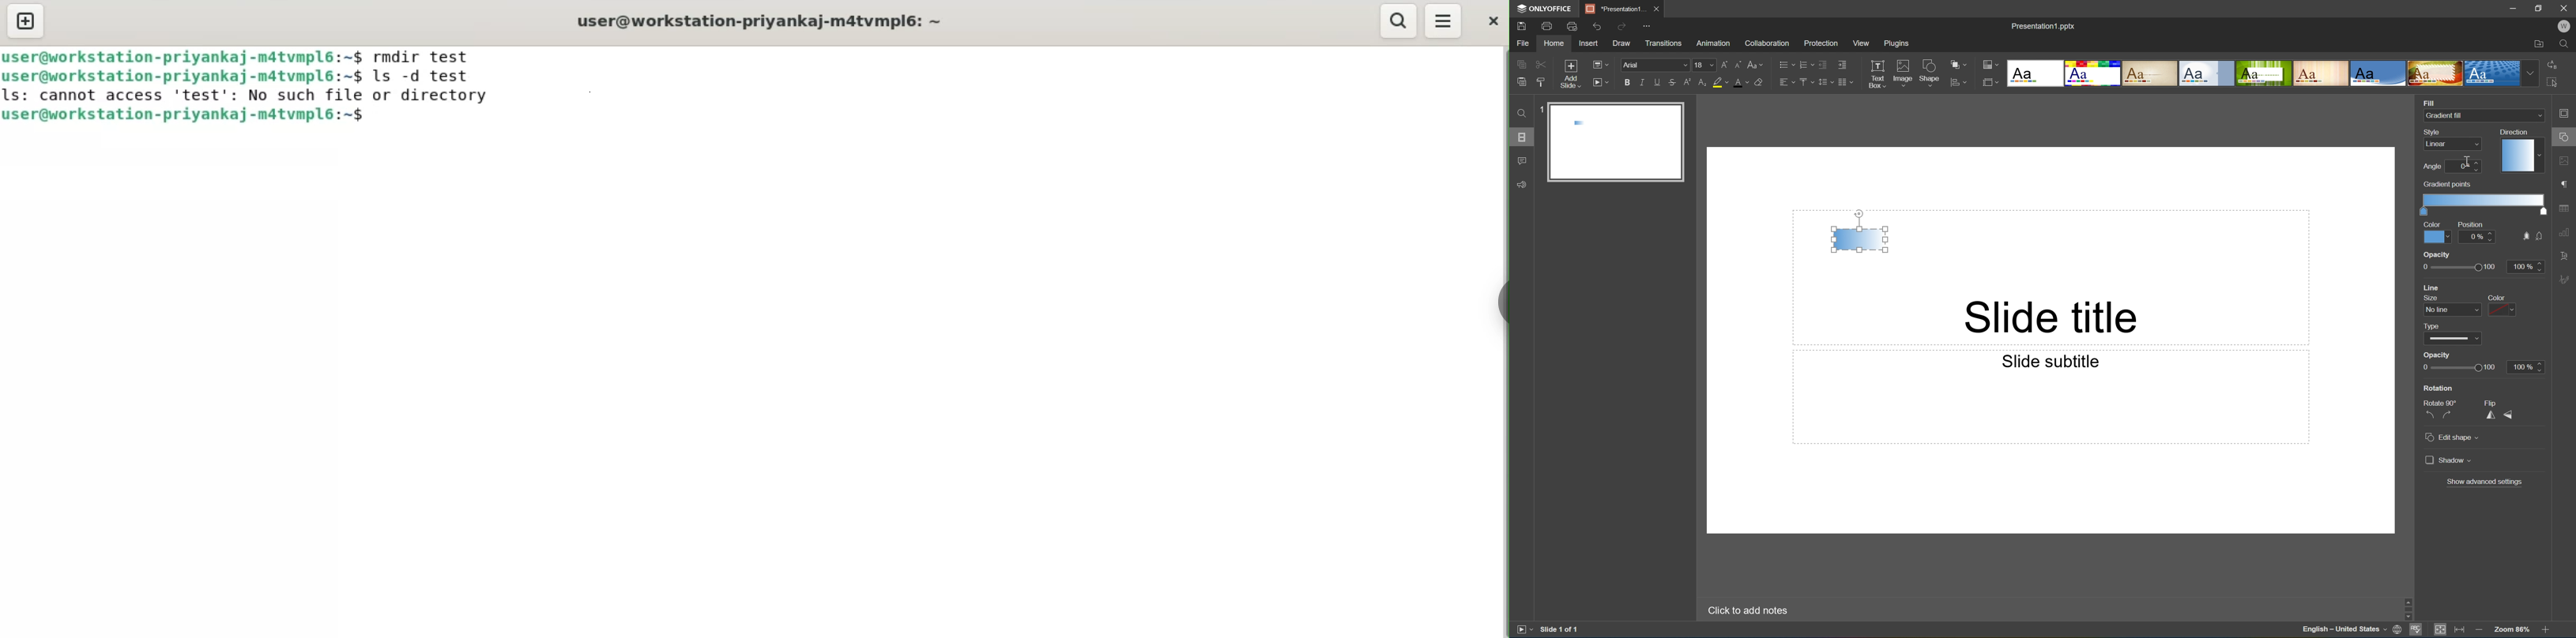  I want to click on Find, so click(2567, 44).